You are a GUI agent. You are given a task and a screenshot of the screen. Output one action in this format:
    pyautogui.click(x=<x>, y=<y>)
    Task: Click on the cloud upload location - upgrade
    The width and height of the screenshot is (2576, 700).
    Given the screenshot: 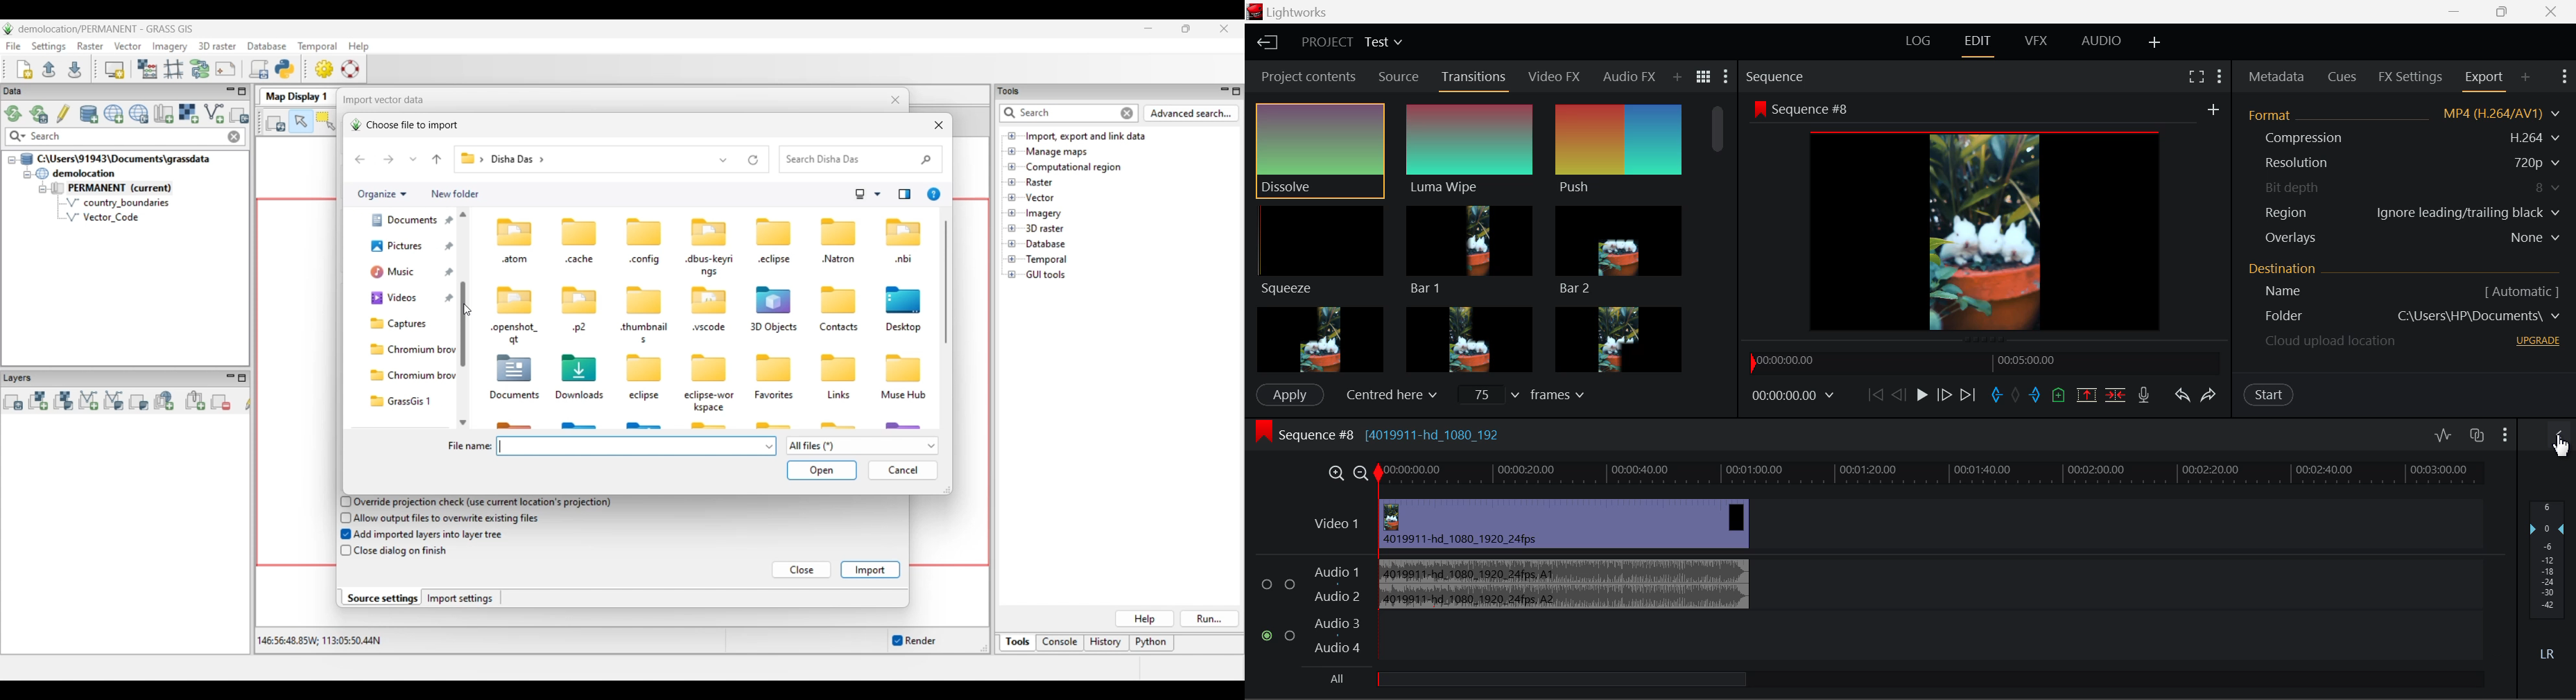 What is the action you would take?
    pyautogui.click(x=2403, y=340)
    